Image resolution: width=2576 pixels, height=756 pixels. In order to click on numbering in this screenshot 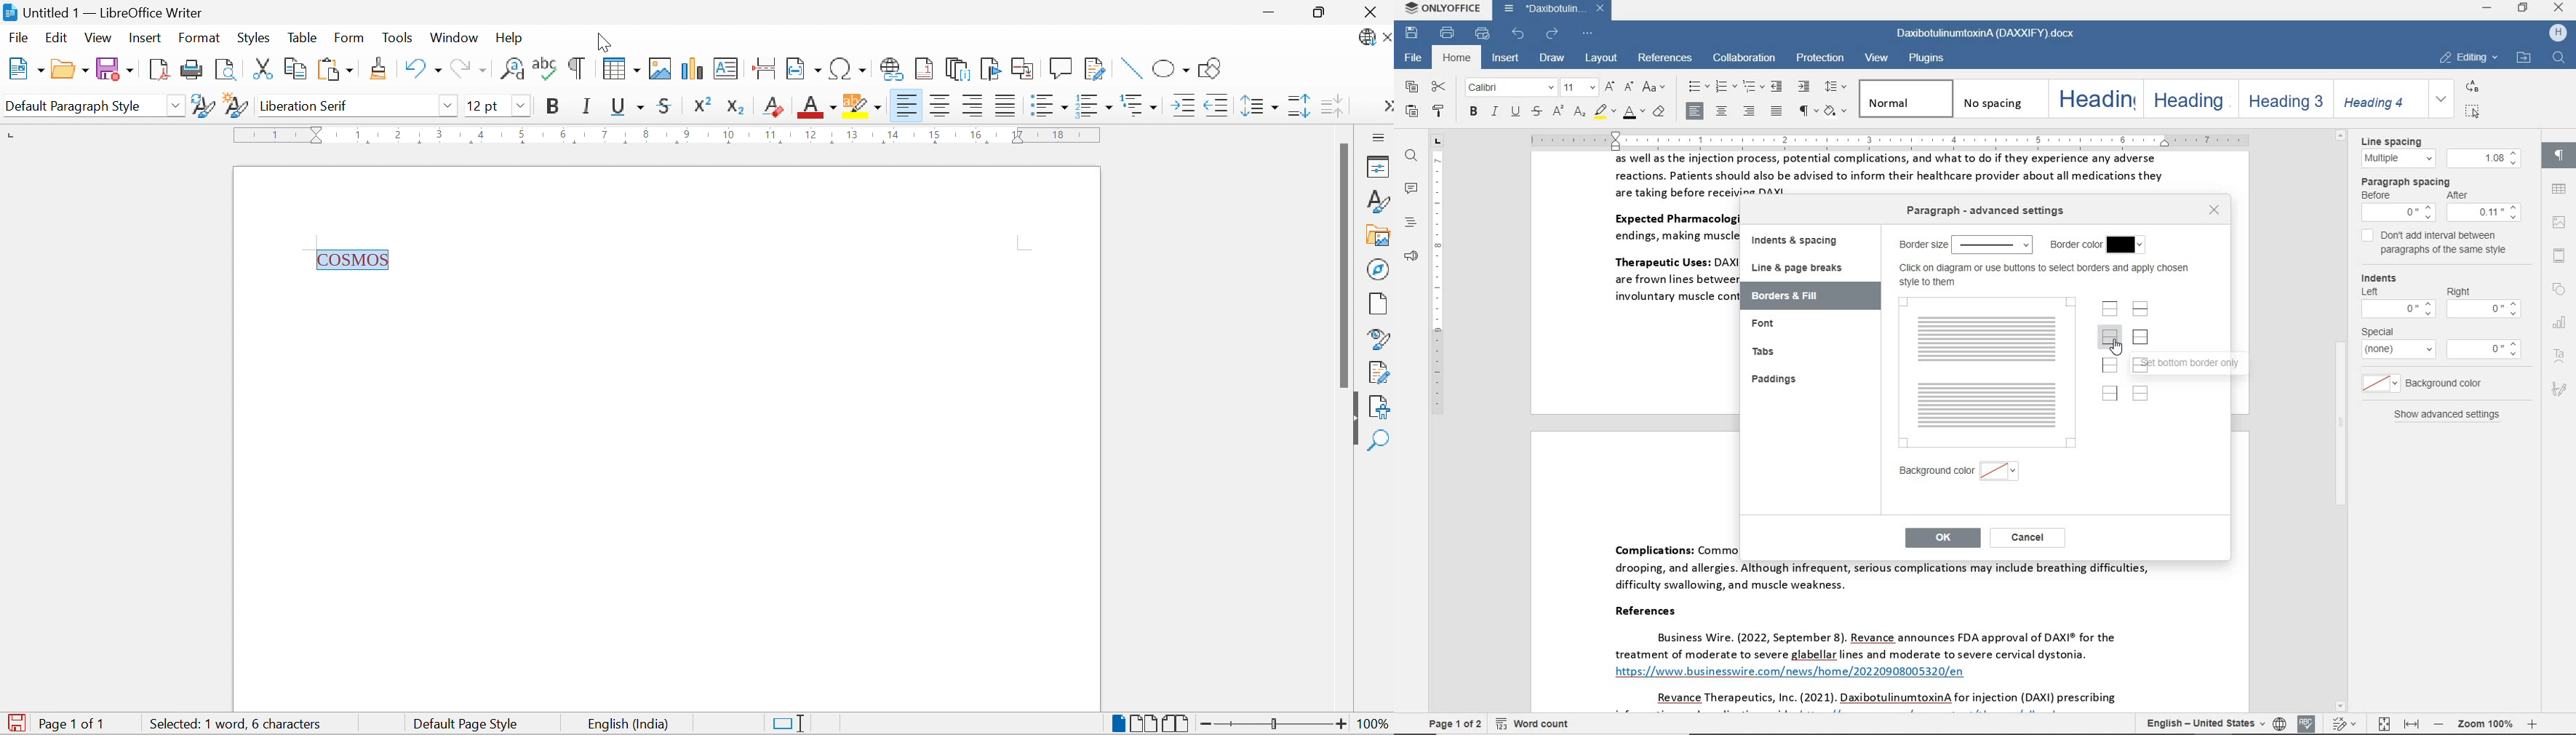, I will do `click(1724, 87)`.